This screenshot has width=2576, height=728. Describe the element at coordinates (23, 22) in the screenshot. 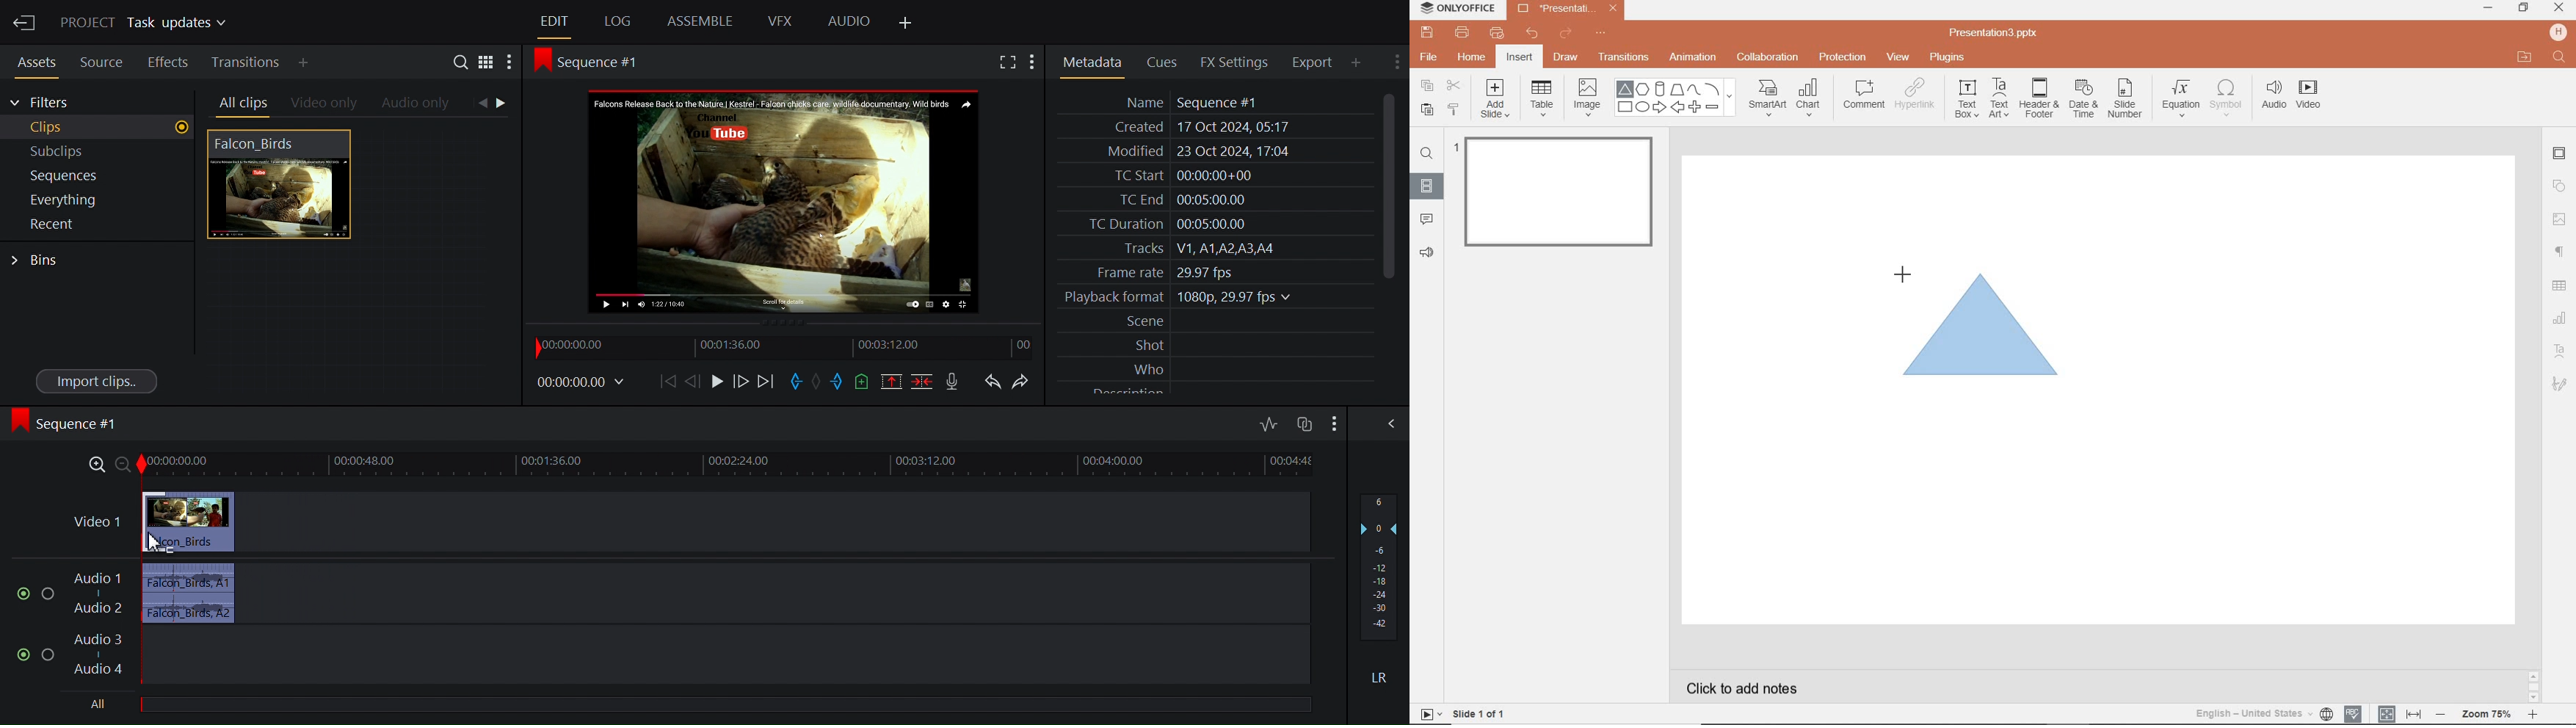

I see `Exit the current project` at that location.